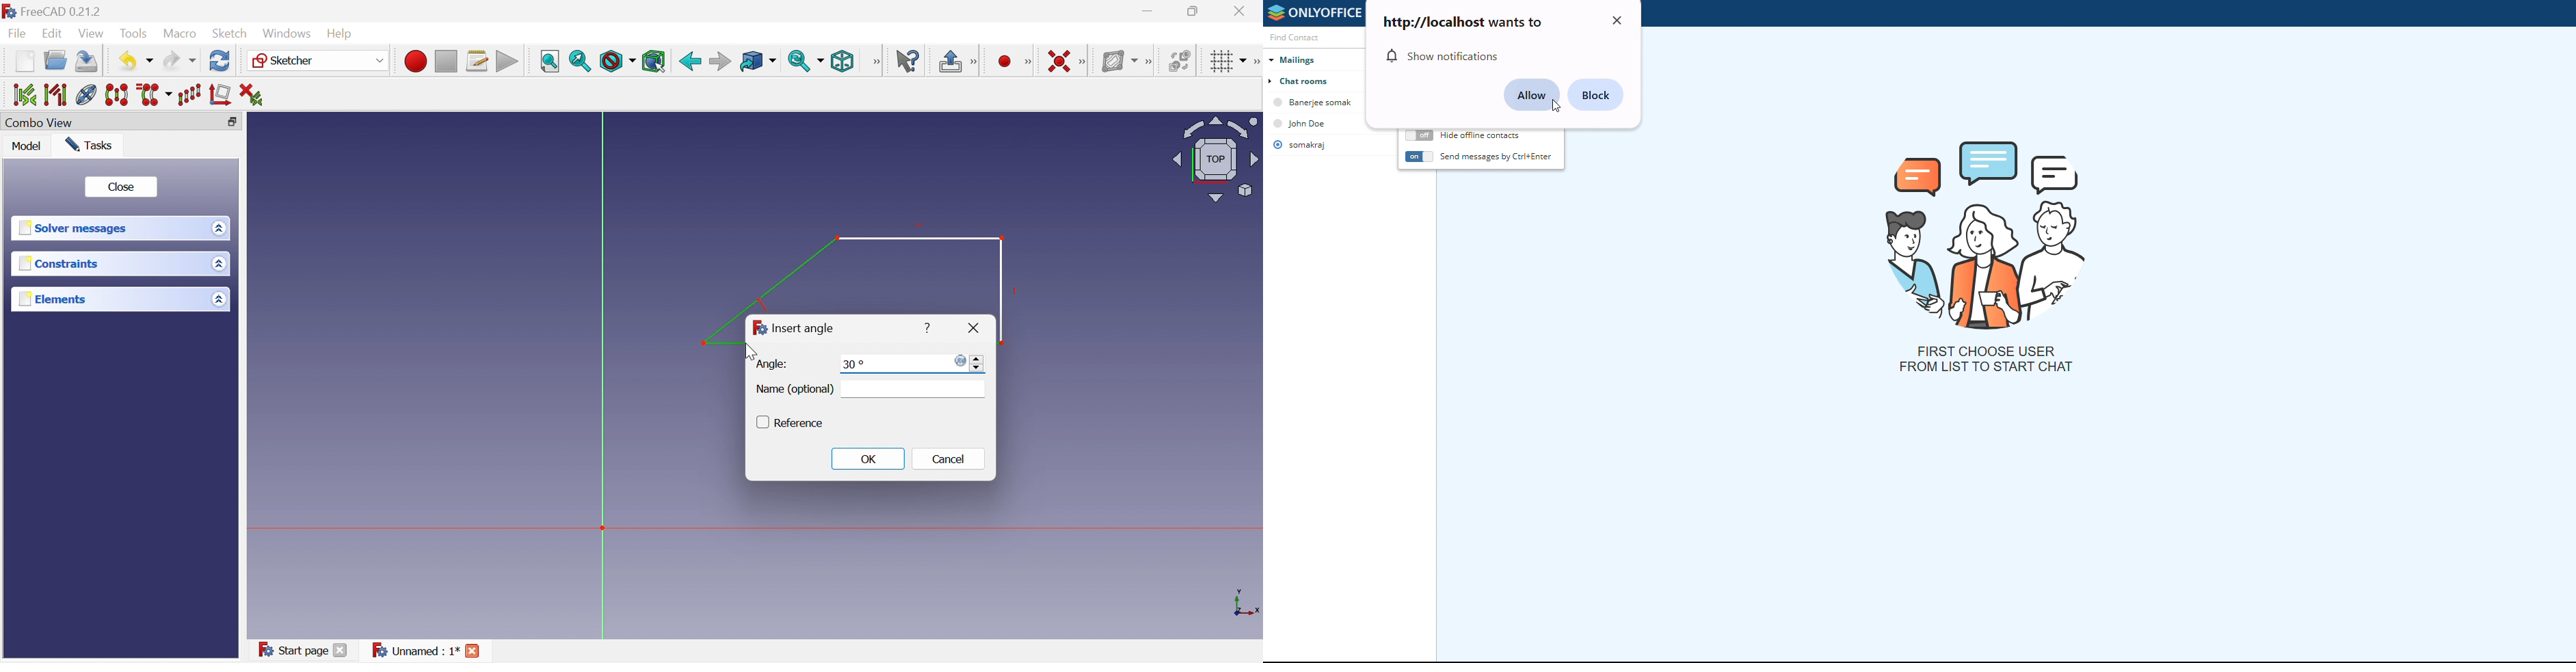 Image resolution: width=2576 pixels, height=672 pixels. What do you see at coordinates (855, 364) in the screenshot?
I see `30 °` at bounding box center [855, 364].